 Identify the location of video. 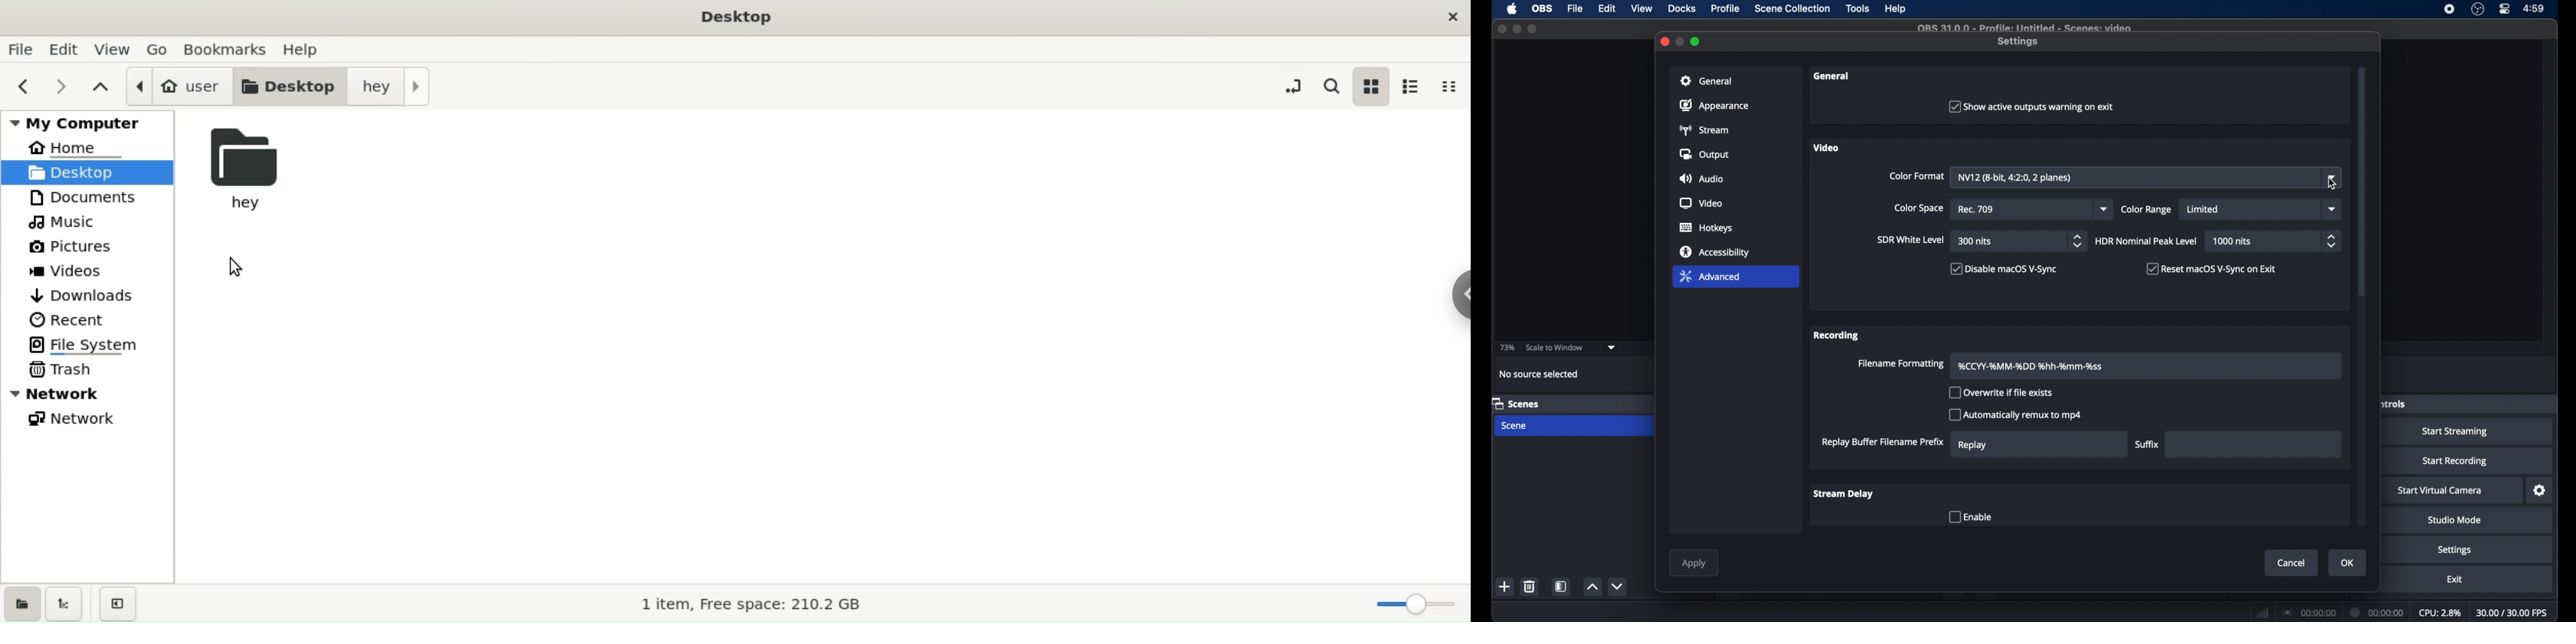
(1827, 147).